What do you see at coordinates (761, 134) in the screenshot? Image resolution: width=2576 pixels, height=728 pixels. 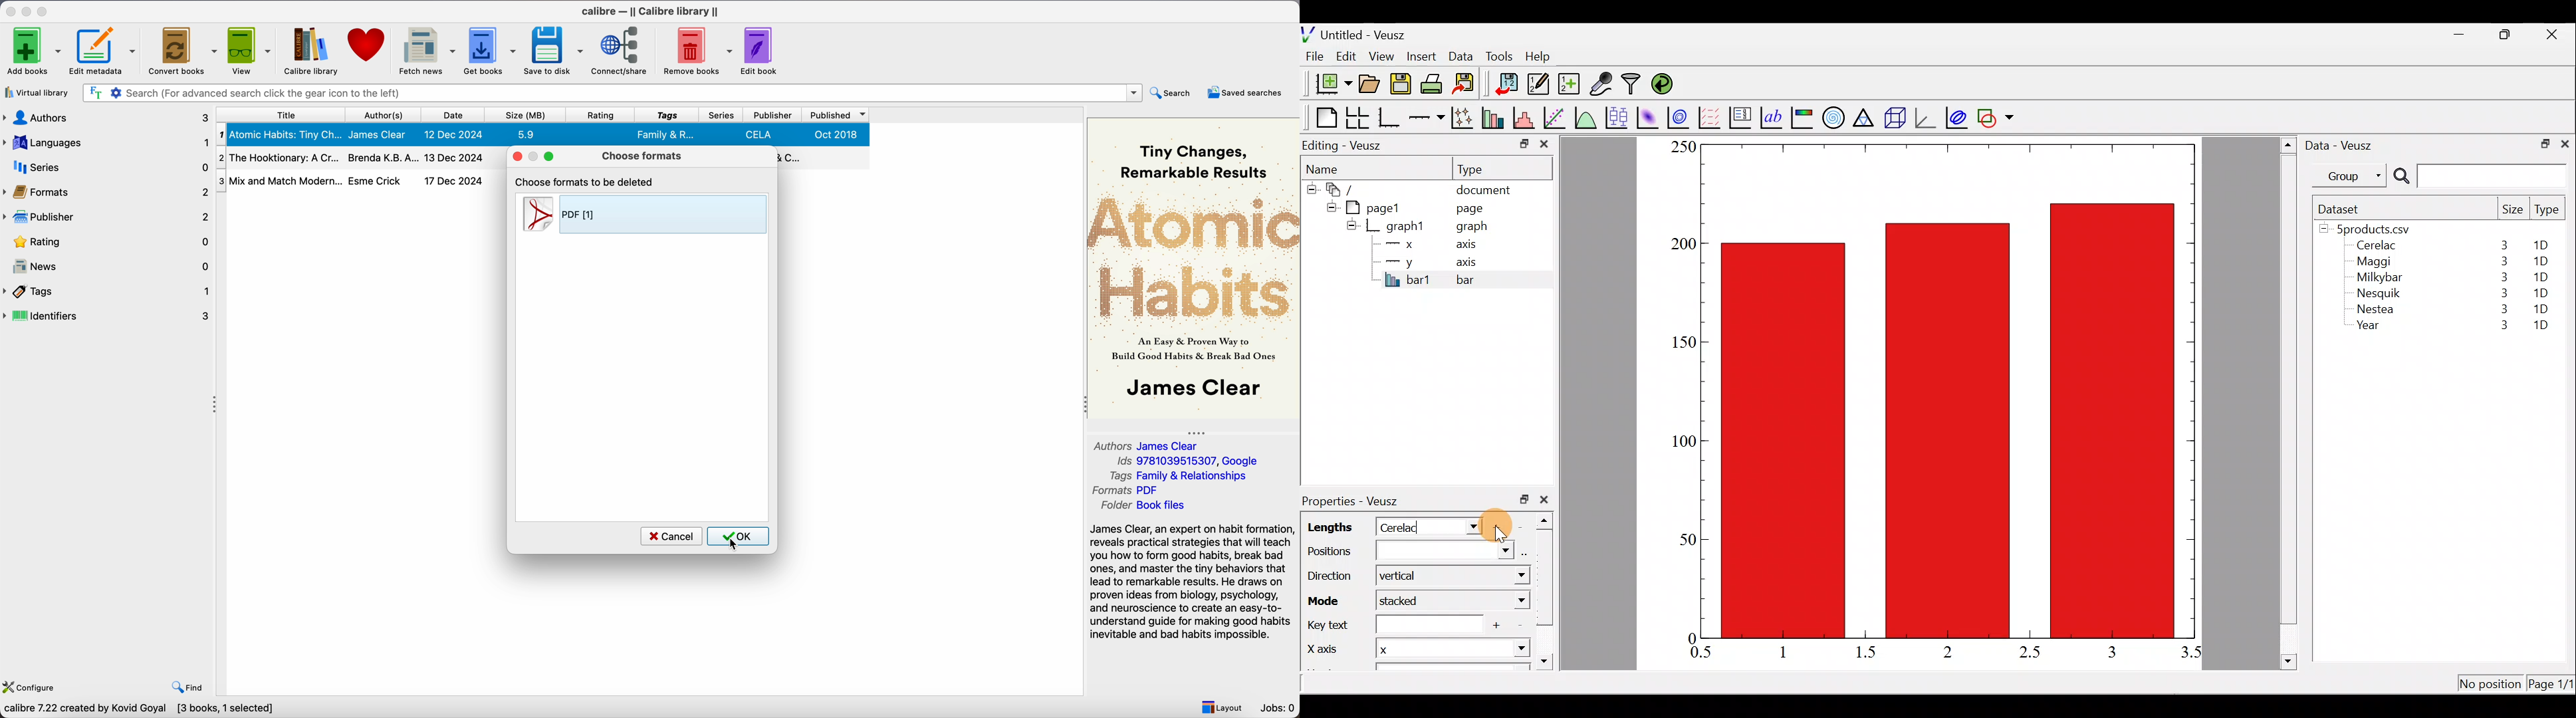 I see `CELA` at bounding box center [761, 134].